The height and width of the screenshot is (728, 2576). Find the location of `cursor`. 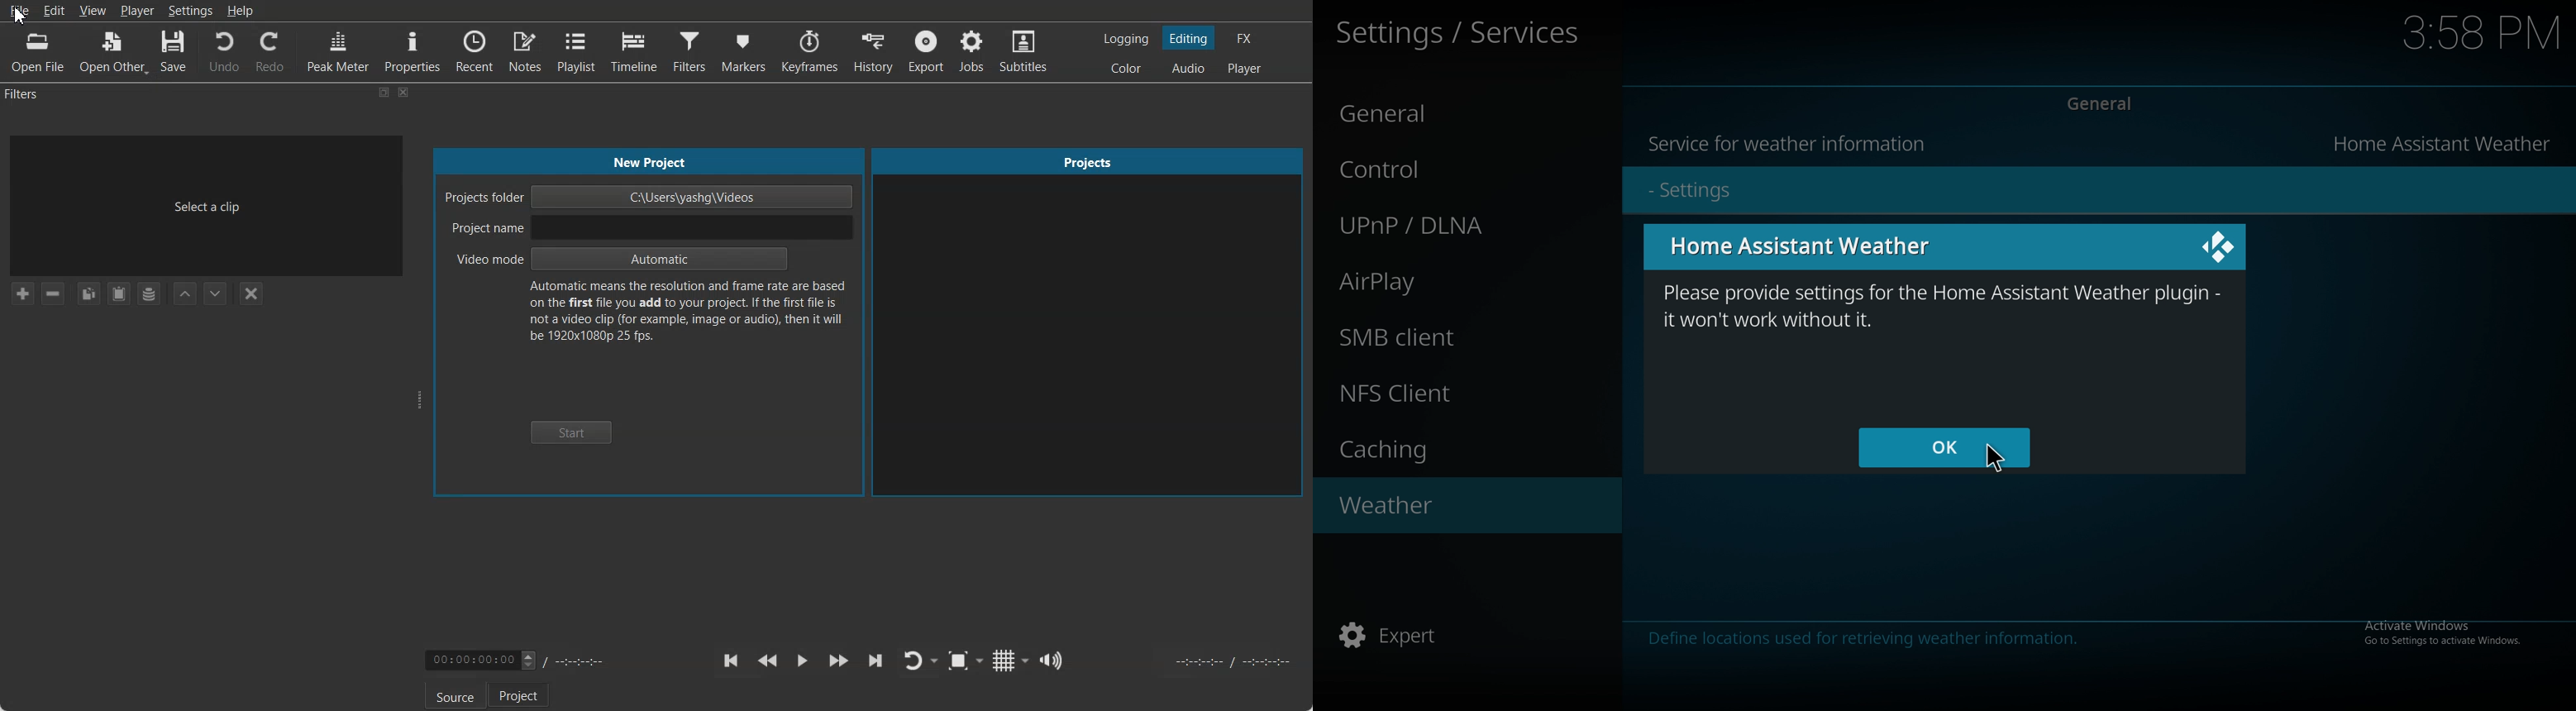

cursor is located at coordinates (20, 18).